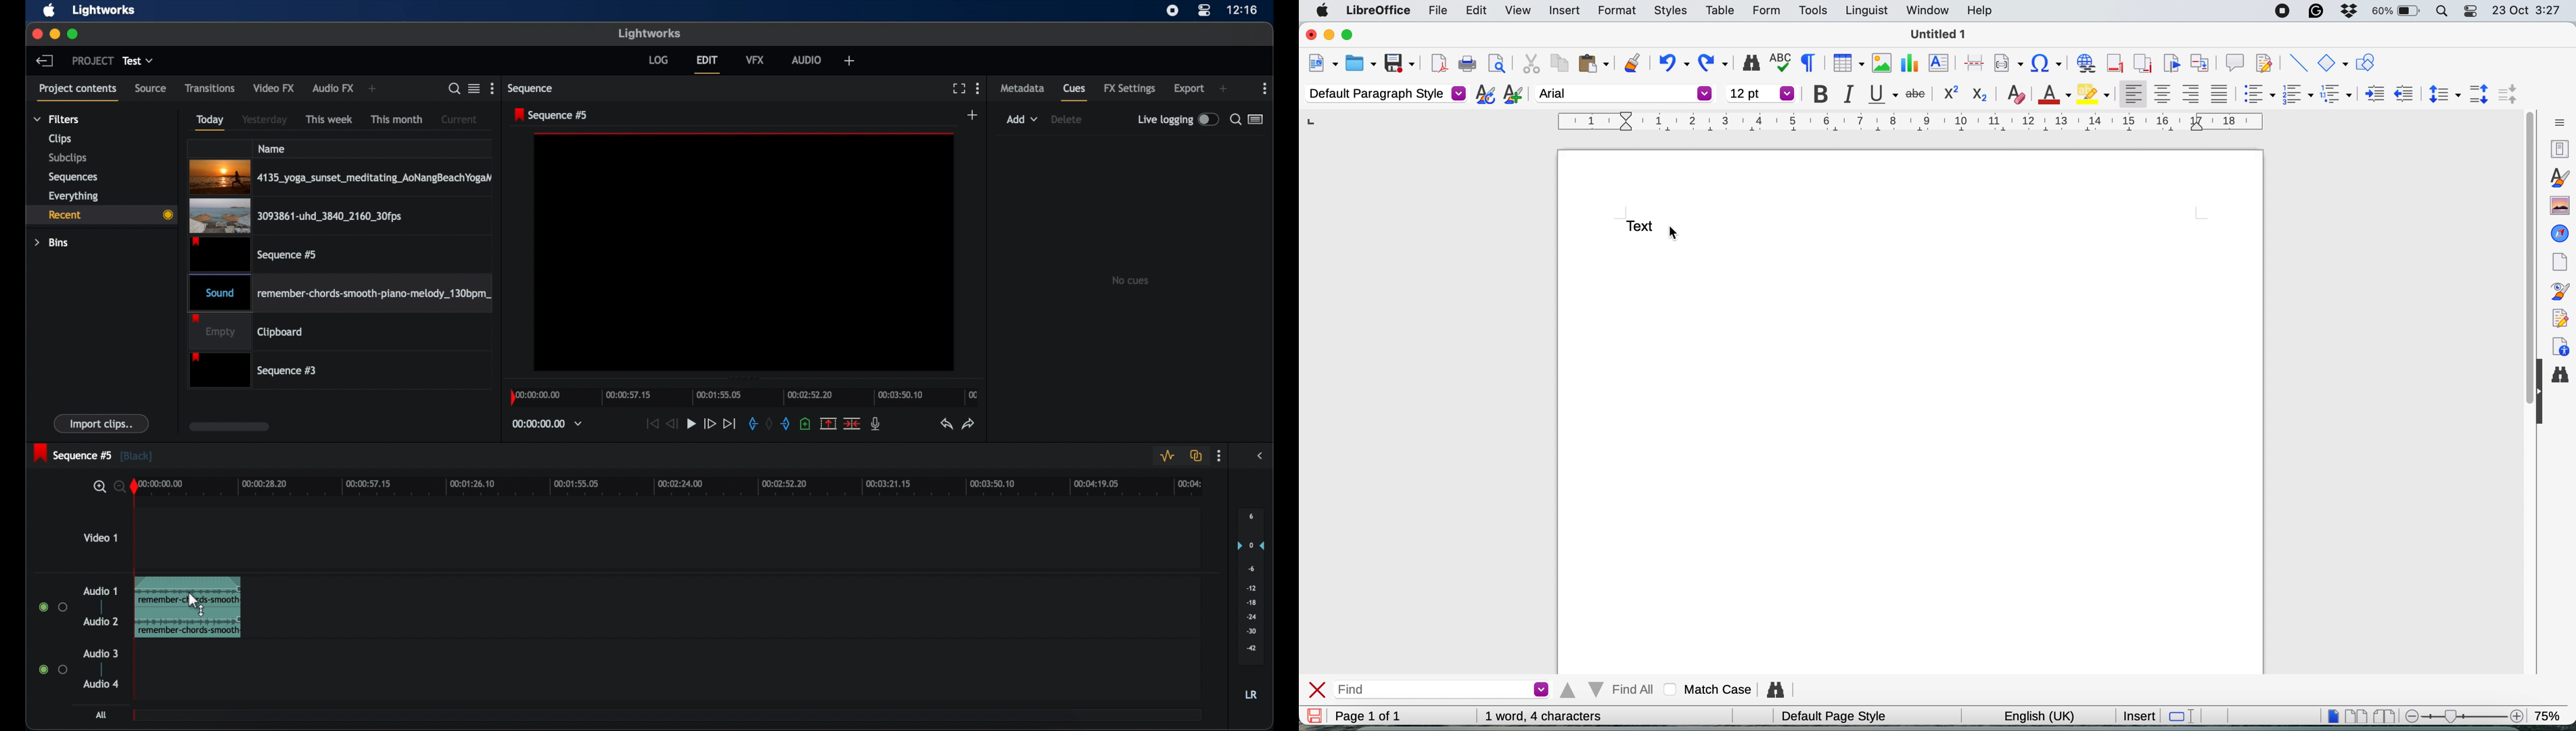  I want to click on save, so click(1315, 715).